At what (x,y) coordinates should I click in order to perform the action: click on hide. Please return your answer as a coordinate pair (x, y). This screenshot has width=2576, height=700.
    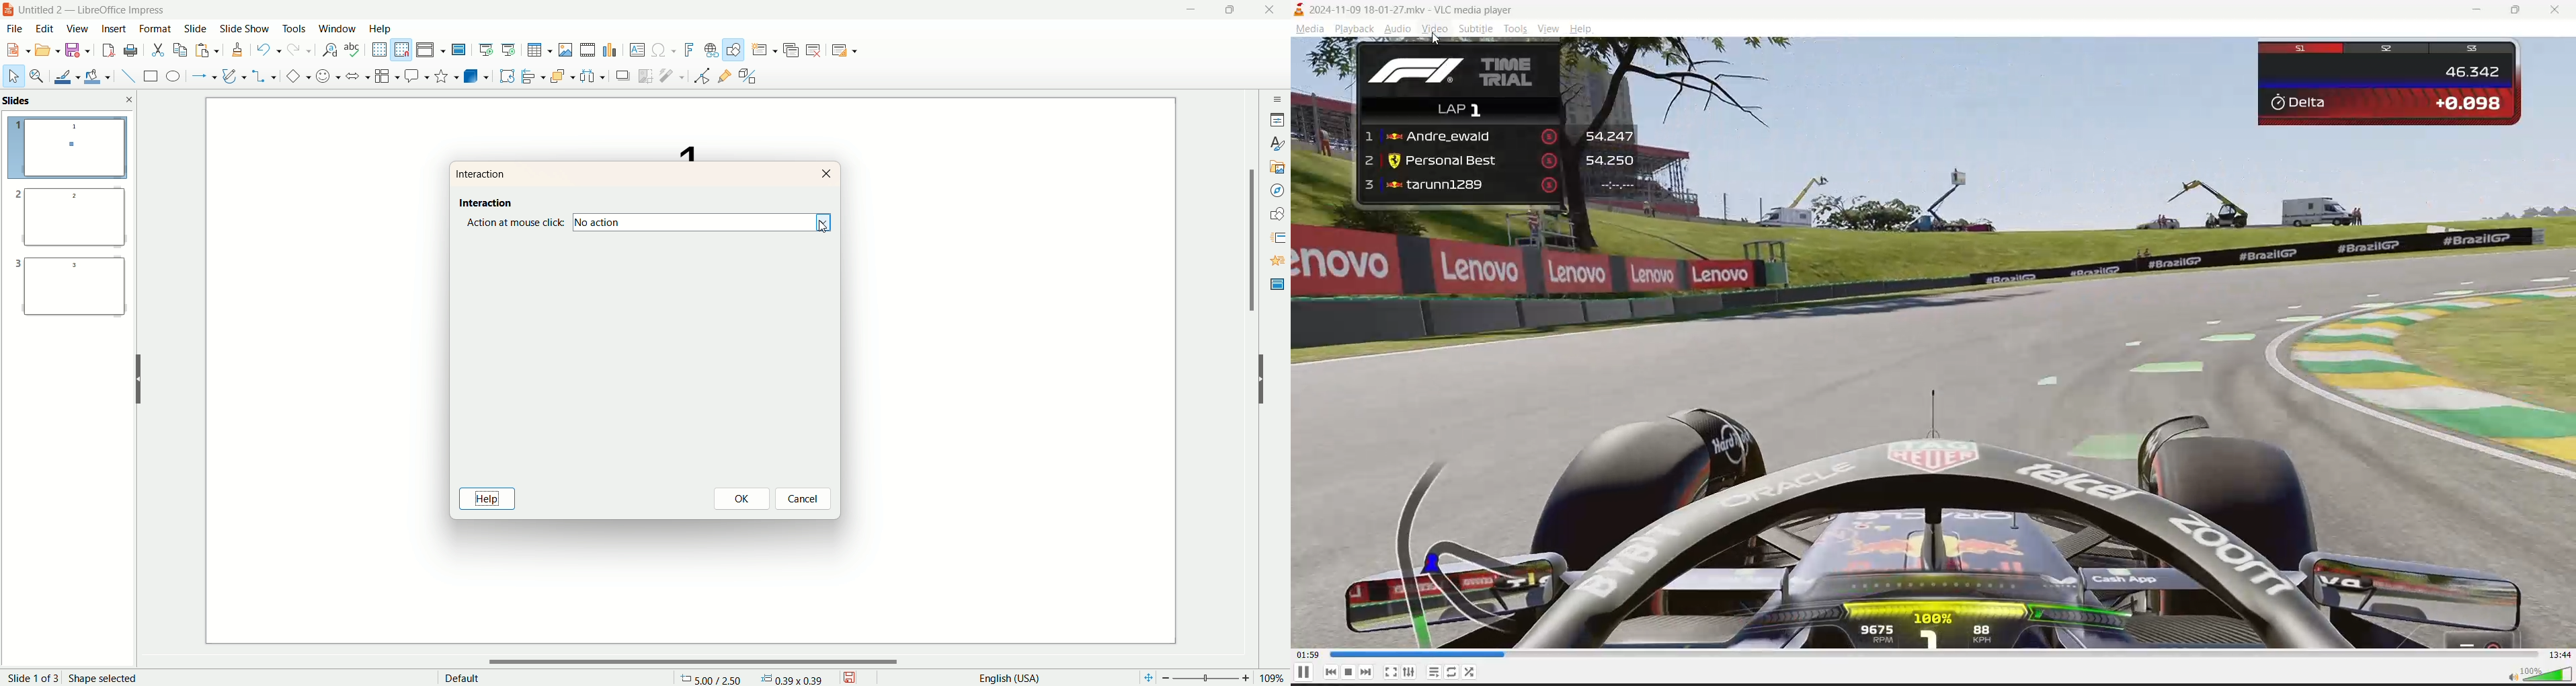
    Looking at the image, I should click on (1268, 383).